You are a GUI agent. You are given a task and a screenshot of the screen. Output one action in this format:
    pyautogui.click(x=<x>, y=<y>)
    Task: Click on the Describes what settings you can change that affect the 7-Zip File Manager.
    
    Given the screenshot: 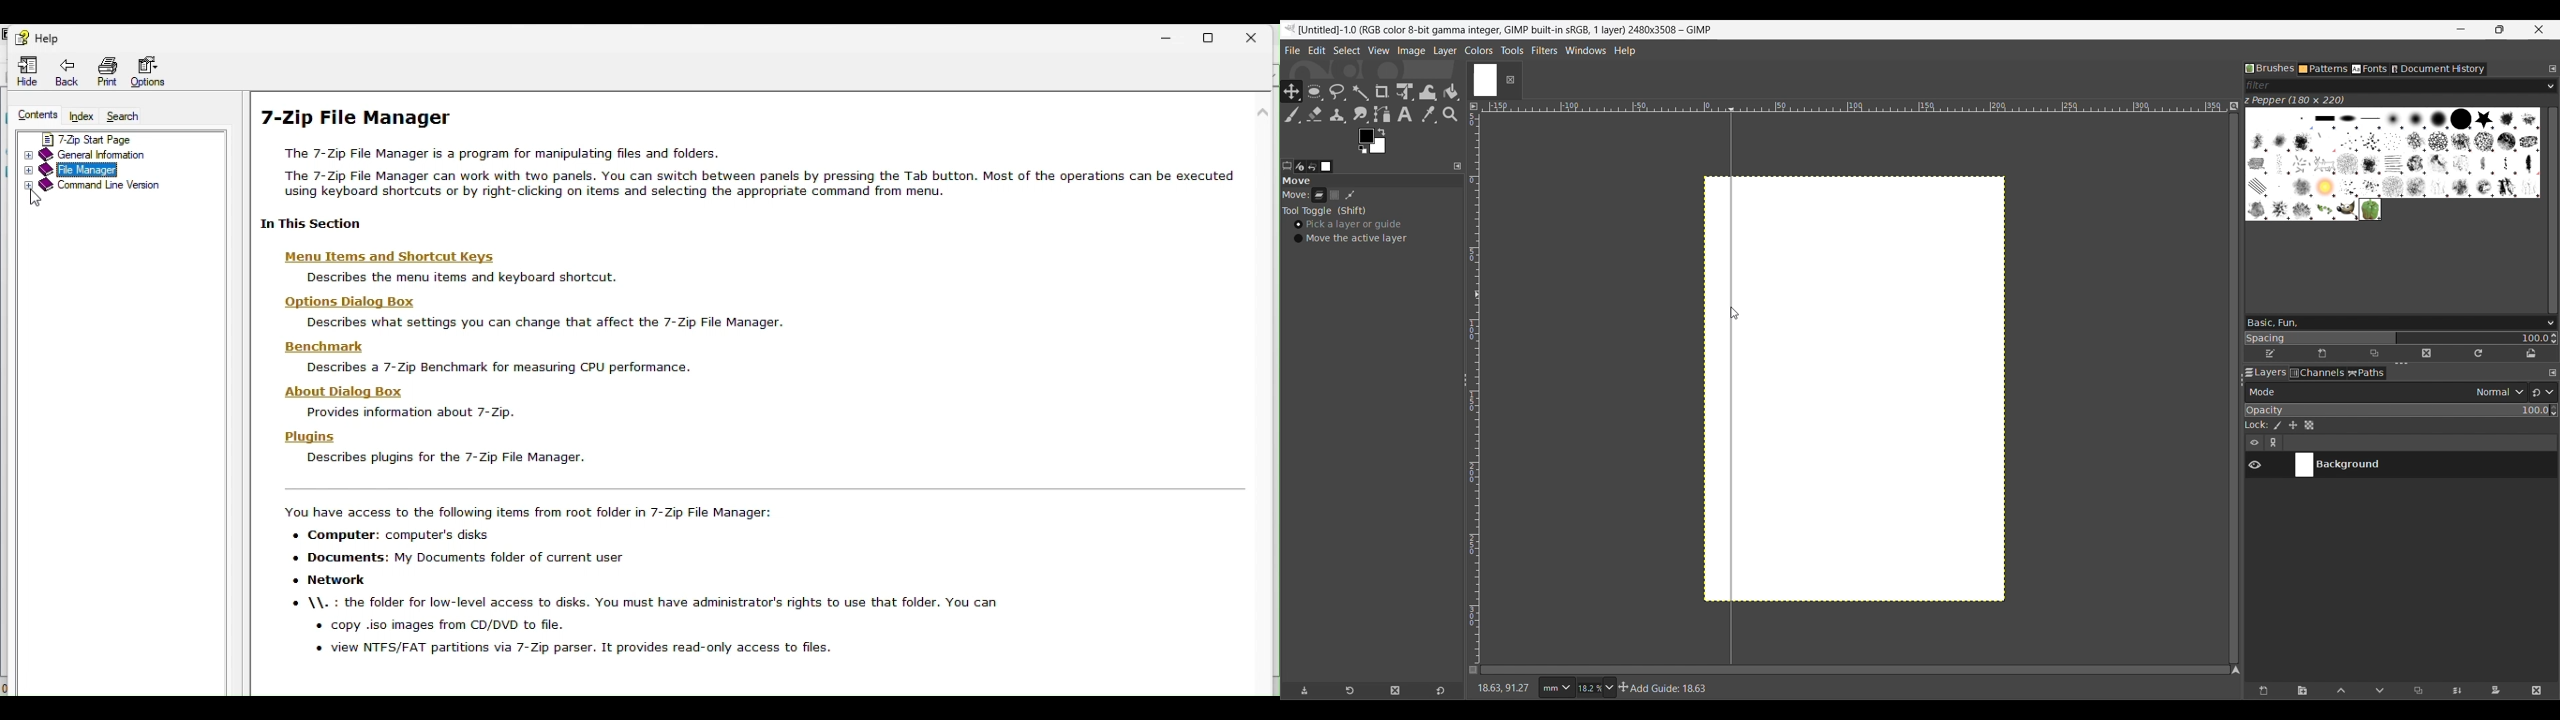 What is the action you would take?
    pyautogui.click(x=543, y=322)
    